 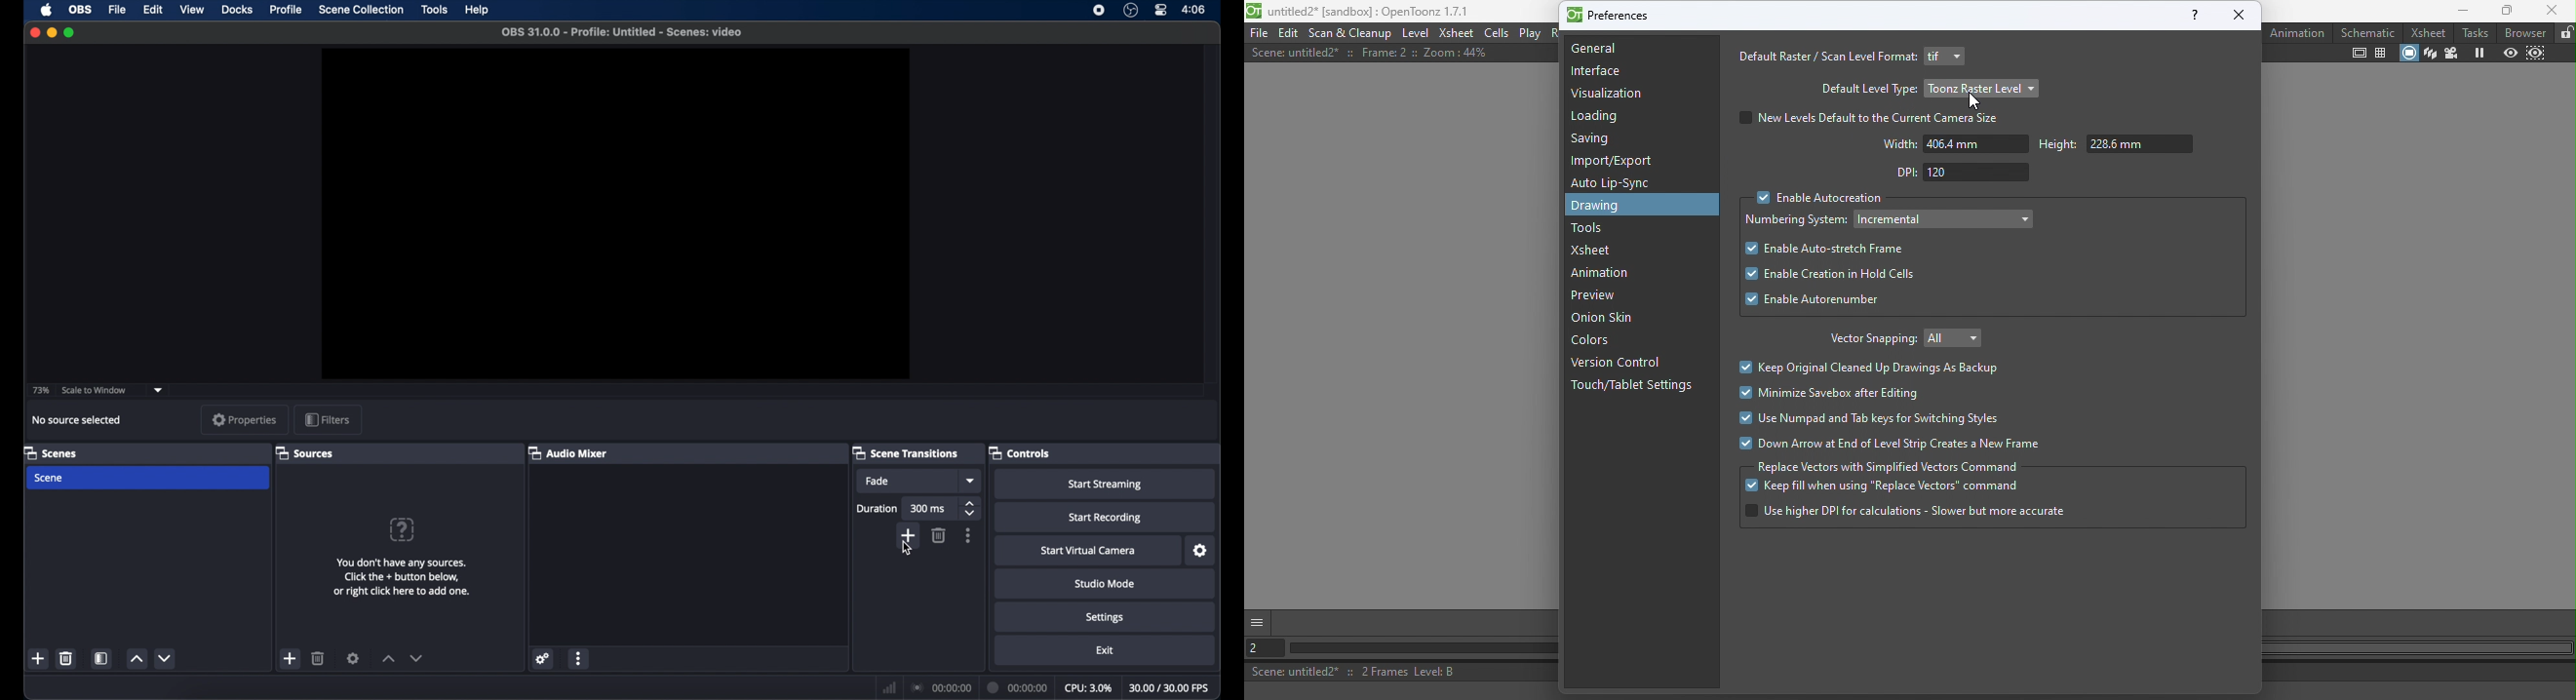 I want to click on File, so click(x=1259, y=32).